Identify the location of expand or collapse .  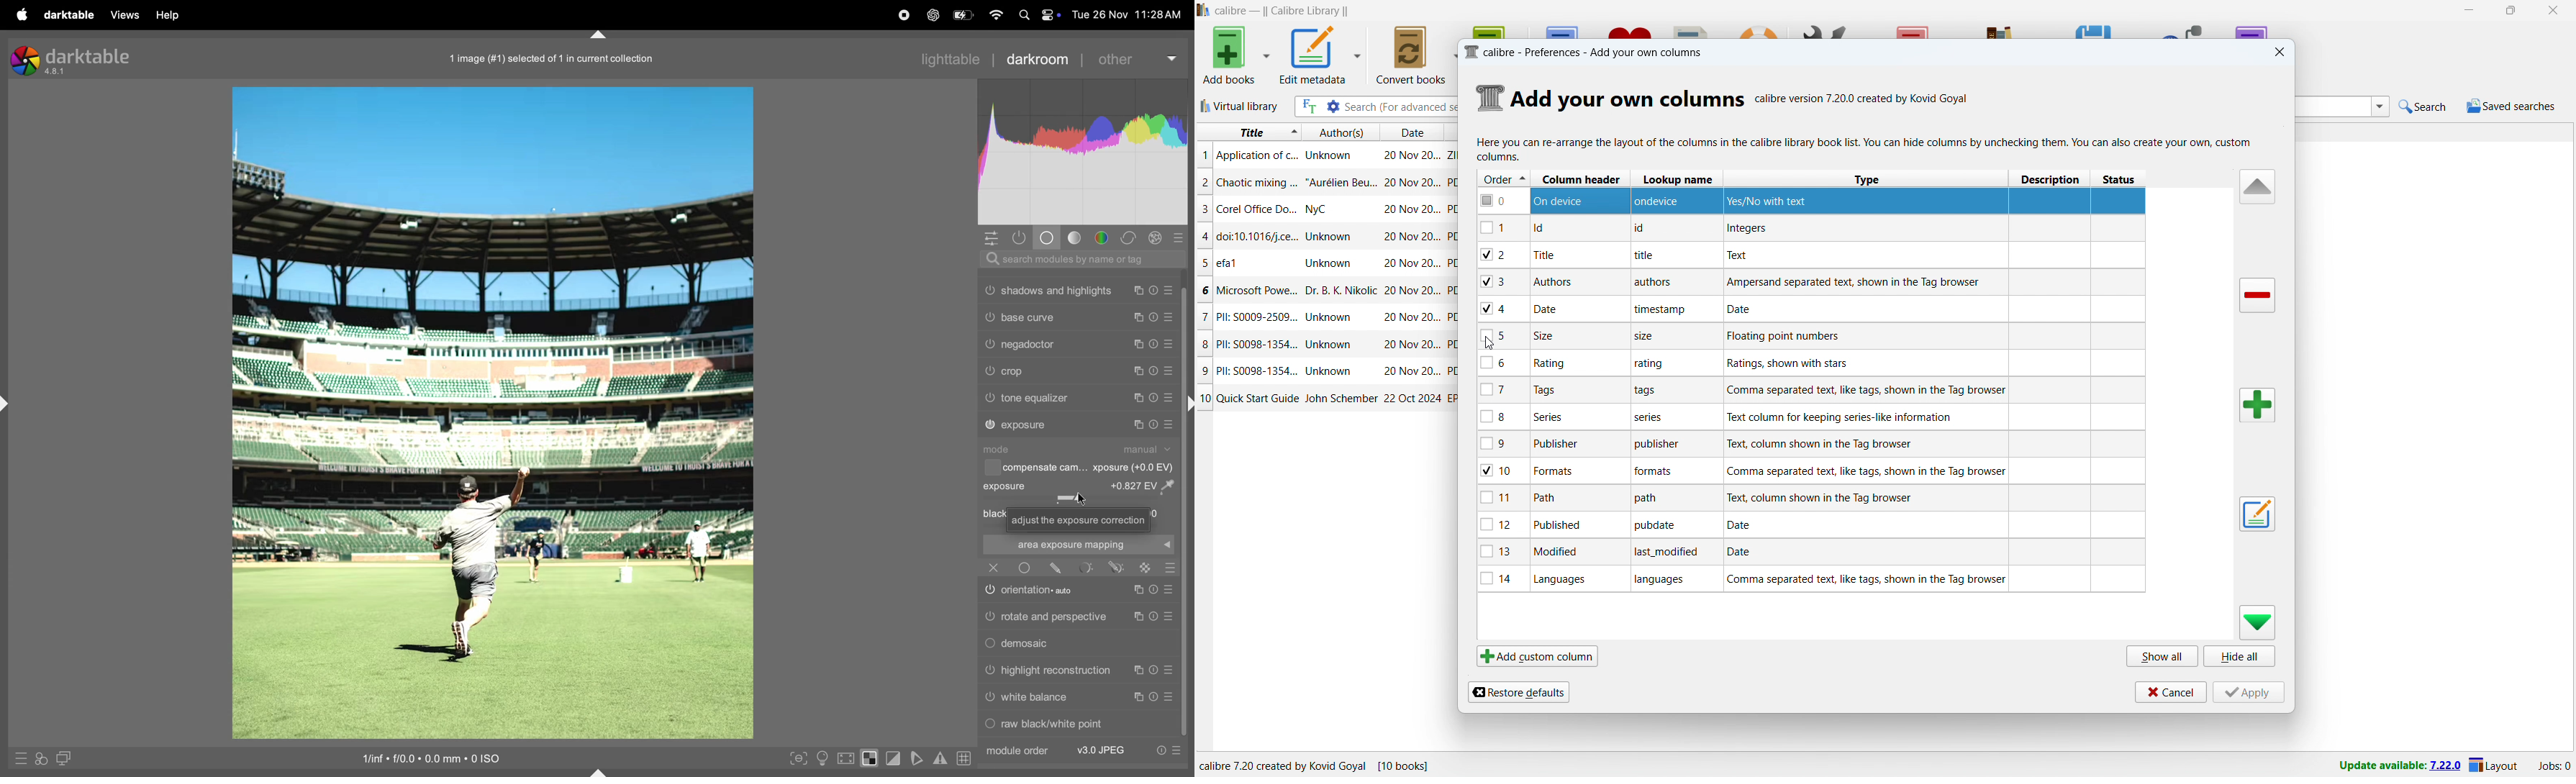
(600, 771).